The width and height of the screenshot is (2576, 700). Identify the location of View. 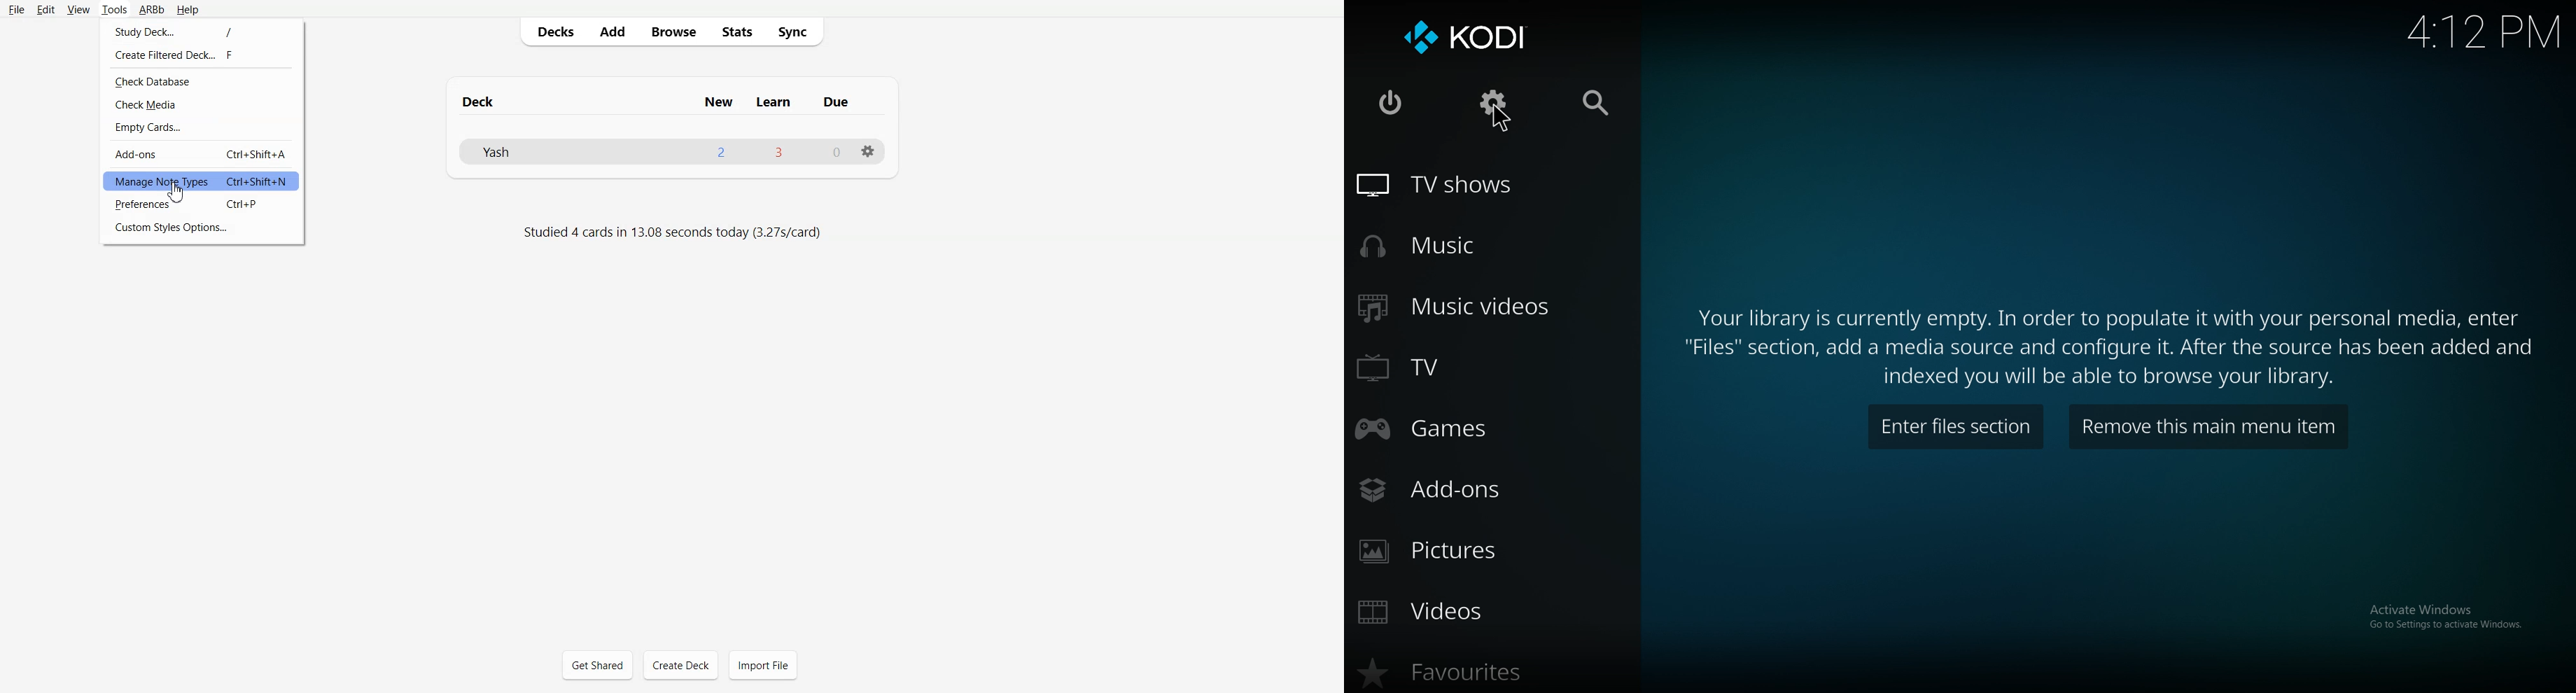
(77, 9).